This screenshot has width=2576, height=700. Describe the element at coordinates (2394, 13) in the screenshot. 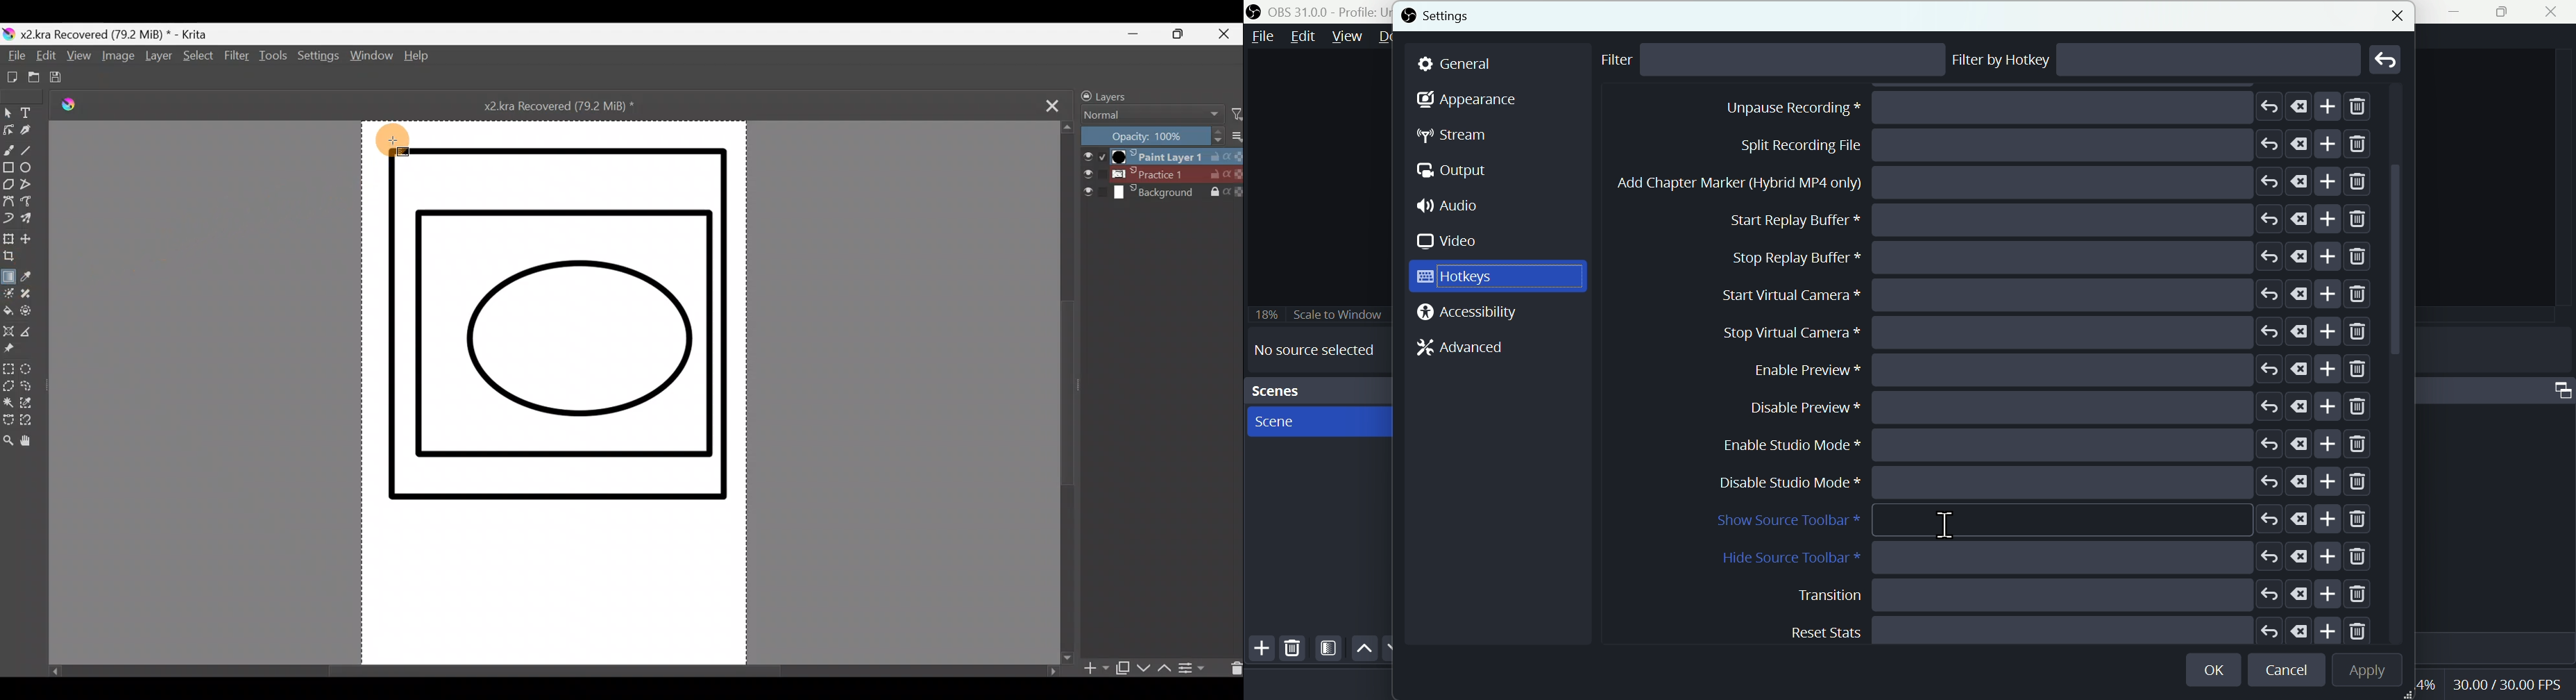

I see `close` at that location.